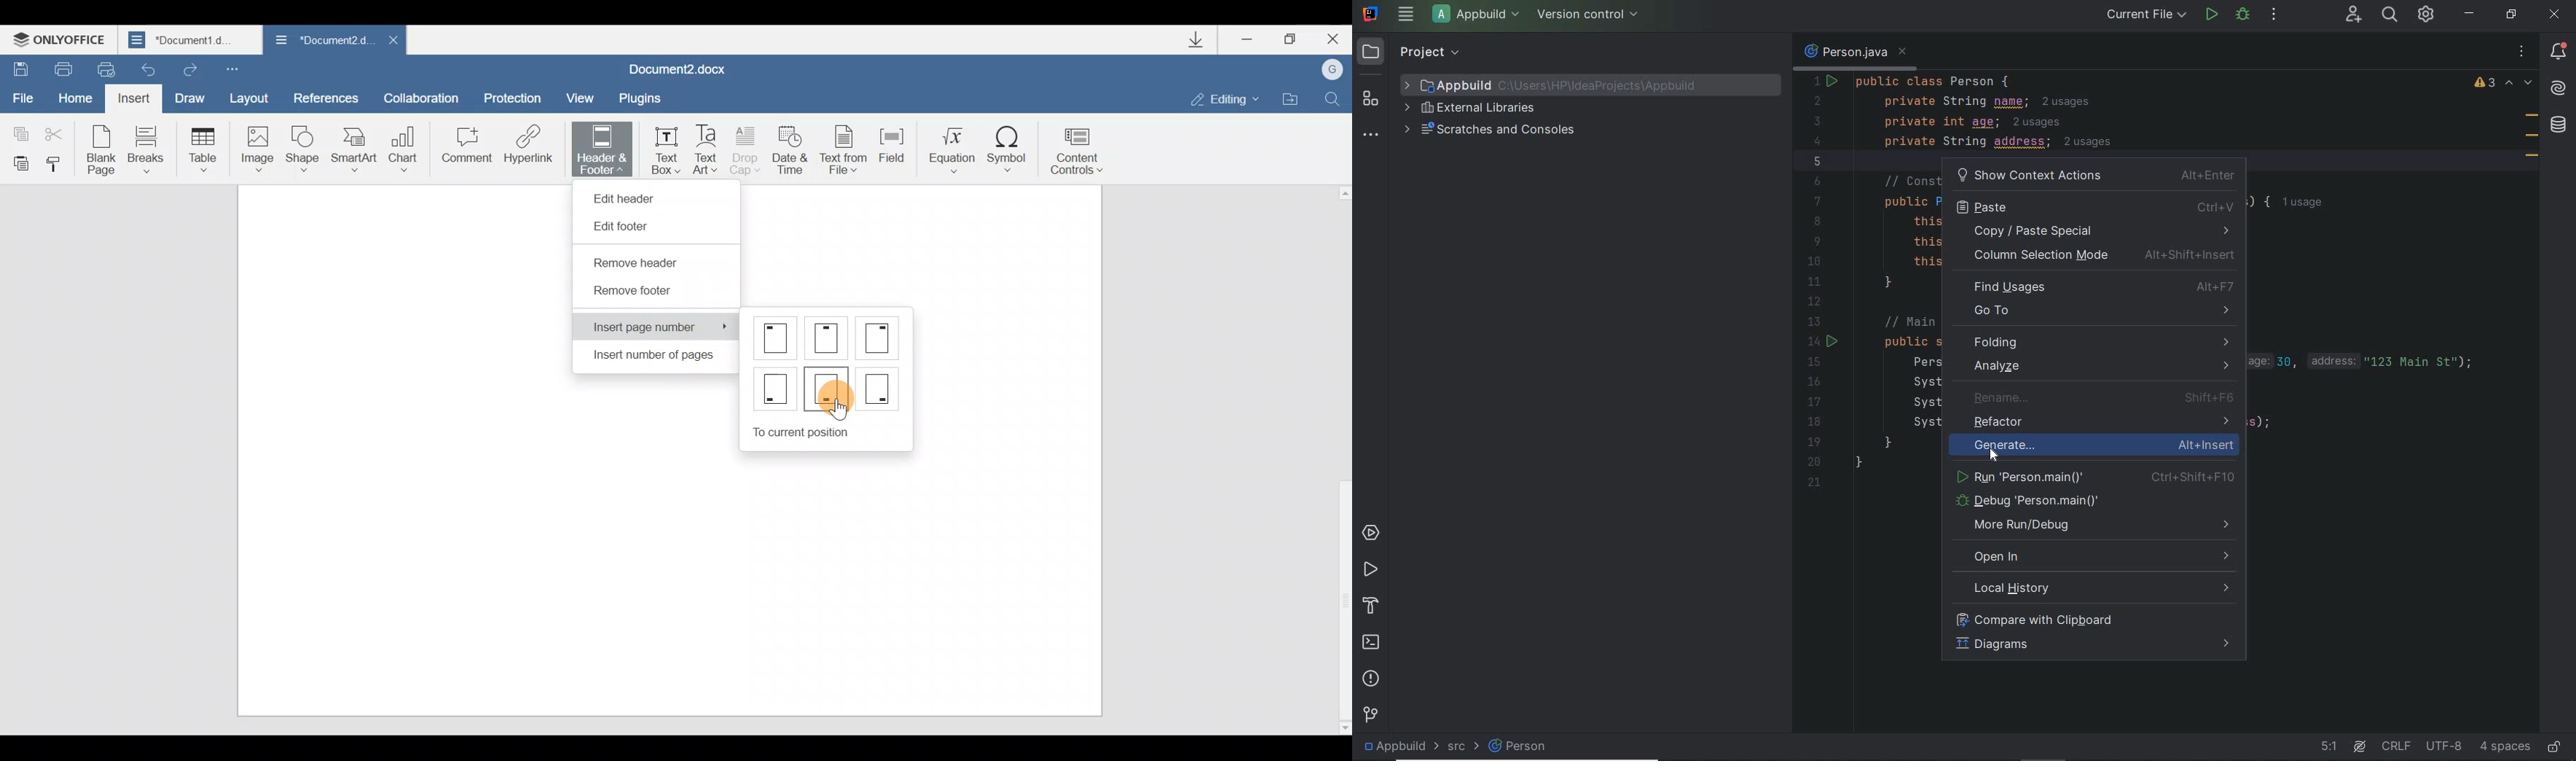 The image size is (2576, 784). Describe the element at coordinates (749, 149) in the screenshot. I see `Drop cap` at that location.